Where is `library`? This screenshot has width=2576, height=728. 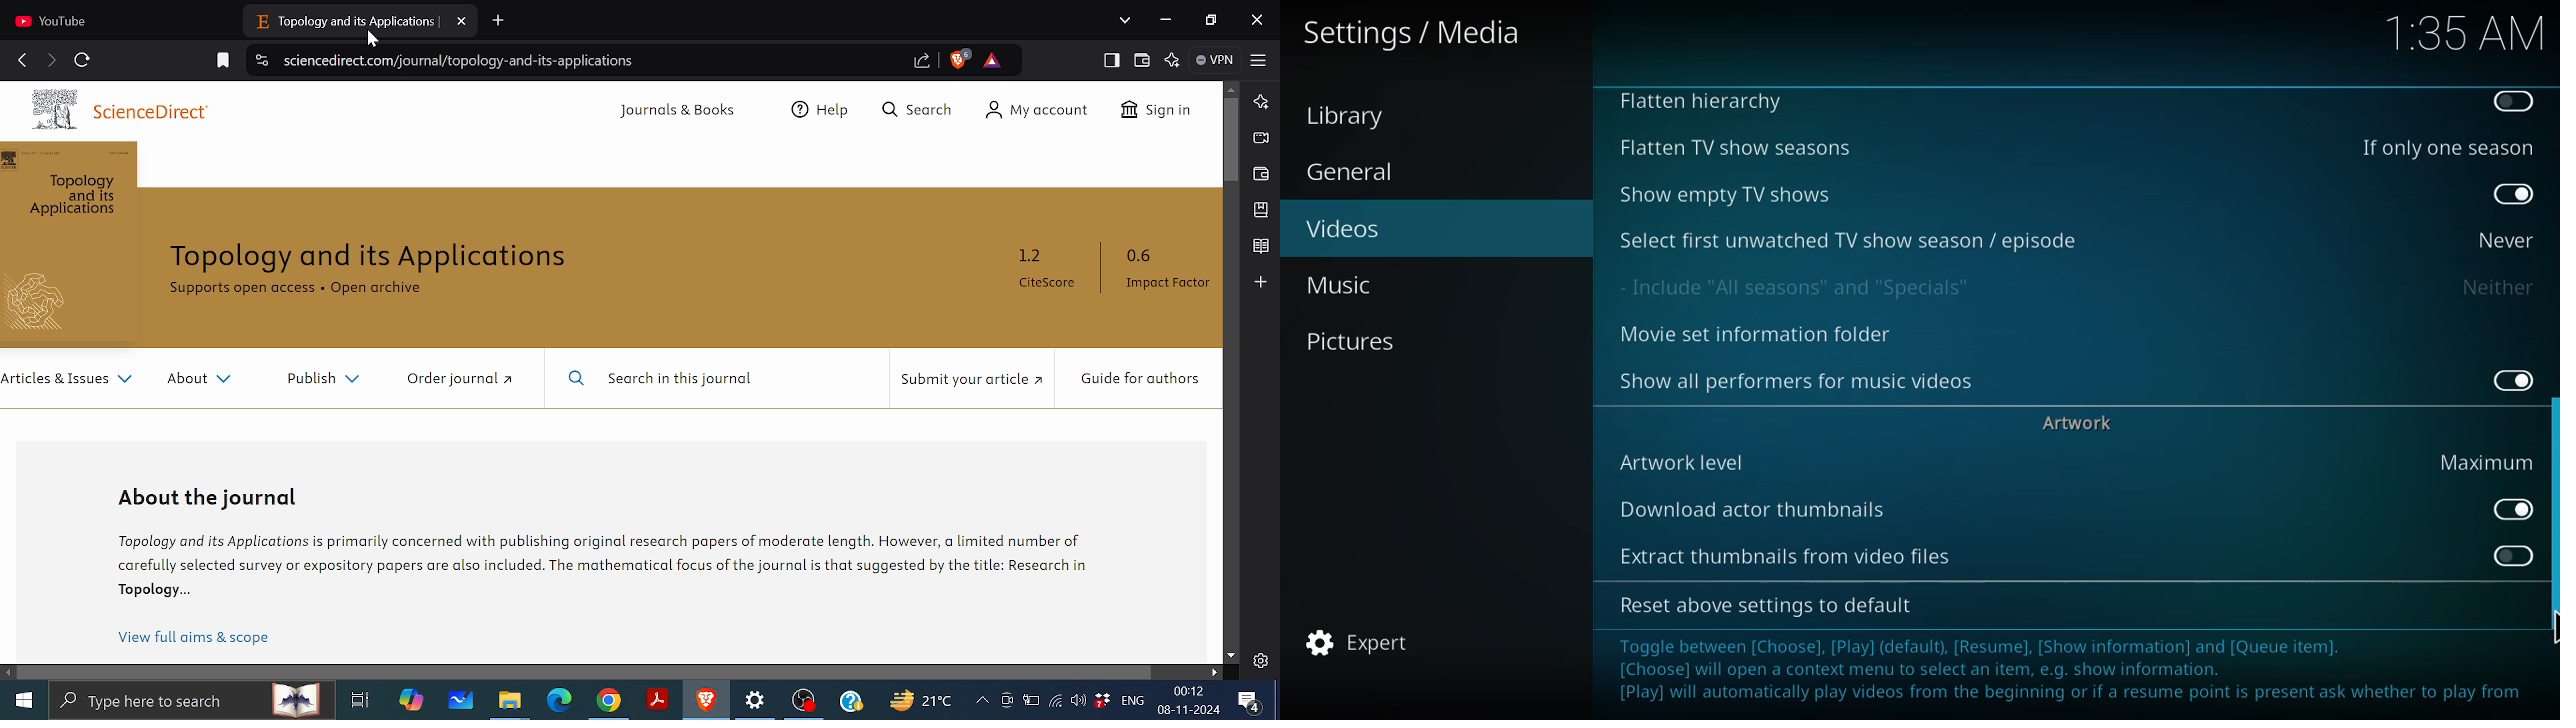 library is located at coordinates (1352, 116).